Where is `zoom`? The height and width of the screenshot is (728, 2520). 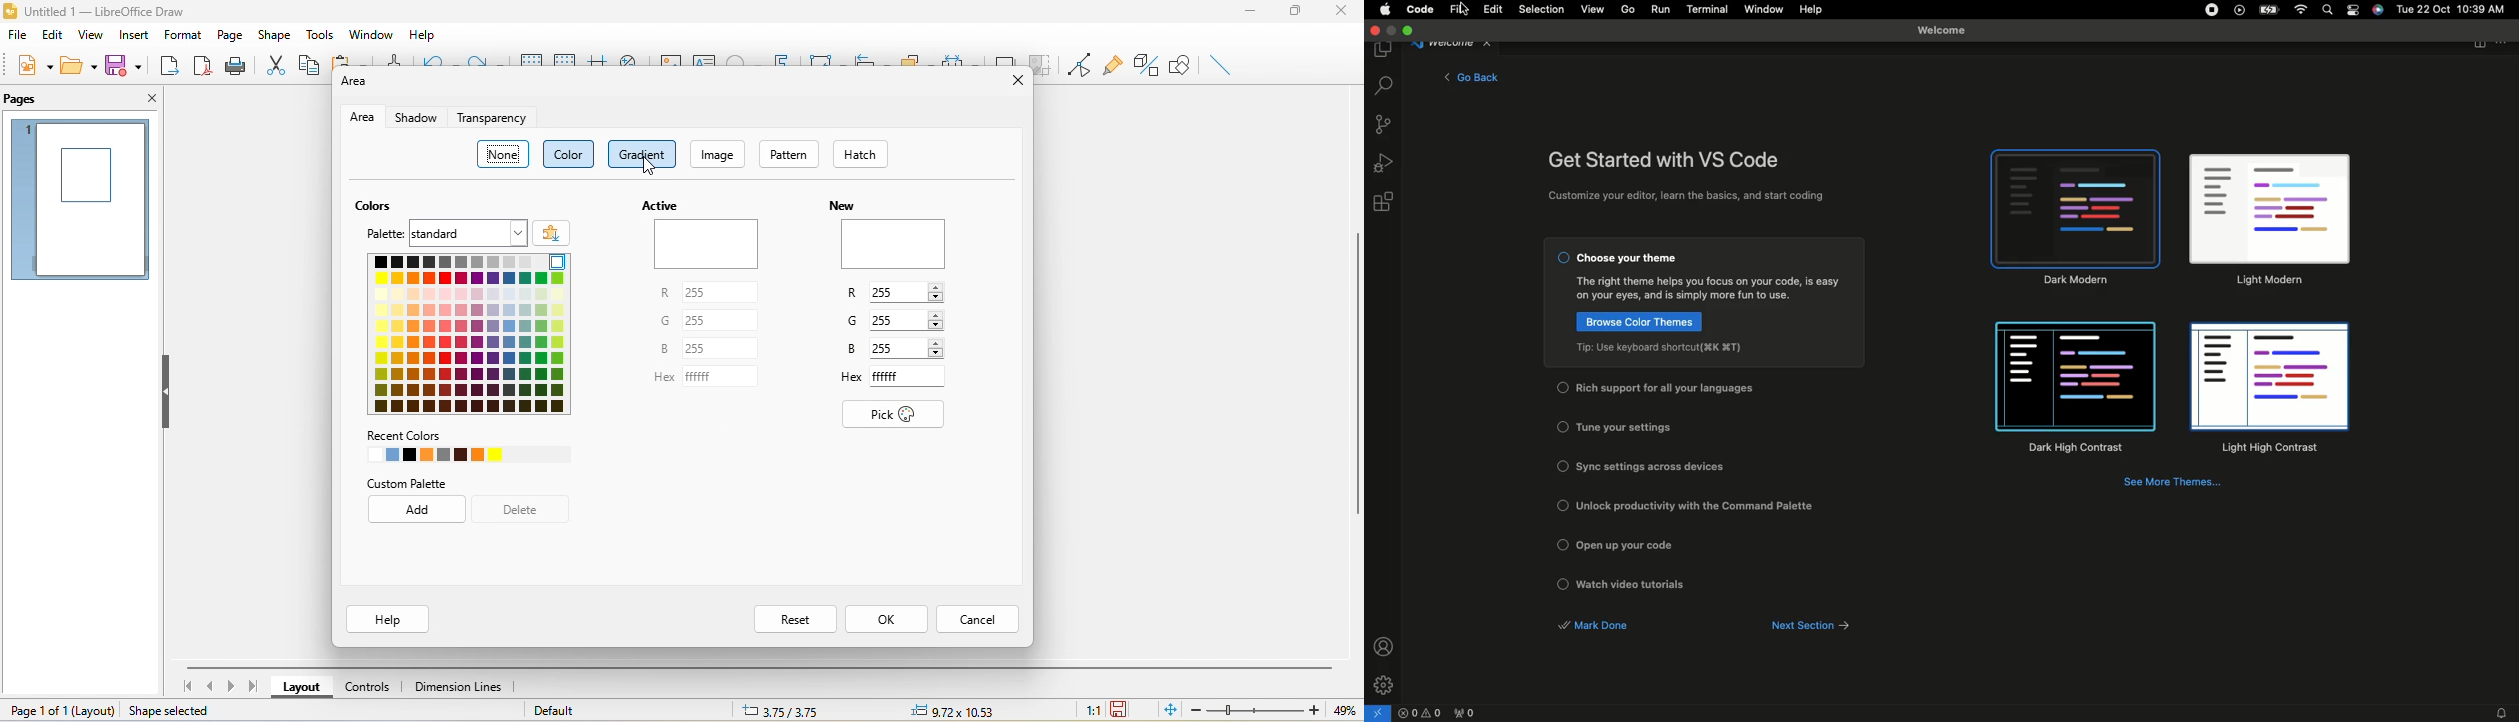
zoom is located at coordinates (1278, 710).